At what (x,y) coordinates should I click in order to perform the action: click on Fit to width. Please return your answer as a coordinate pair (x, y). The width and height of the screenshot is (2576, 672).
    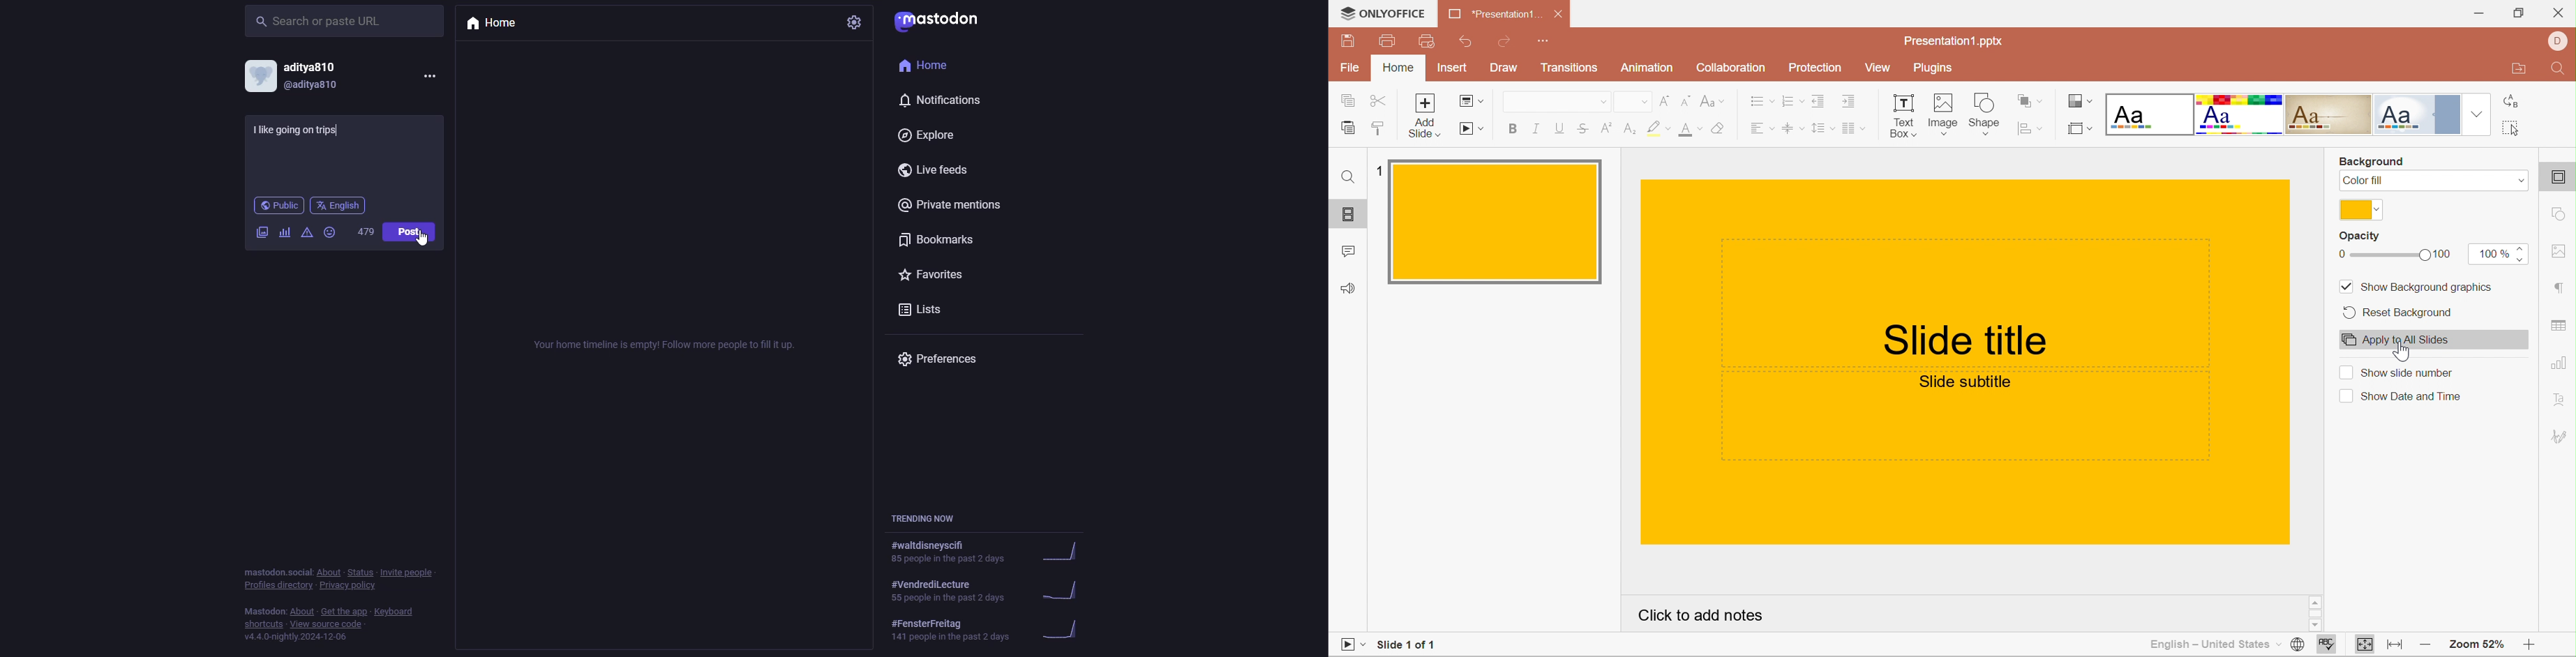
    Looking at the image, I should click on (2398, 646).